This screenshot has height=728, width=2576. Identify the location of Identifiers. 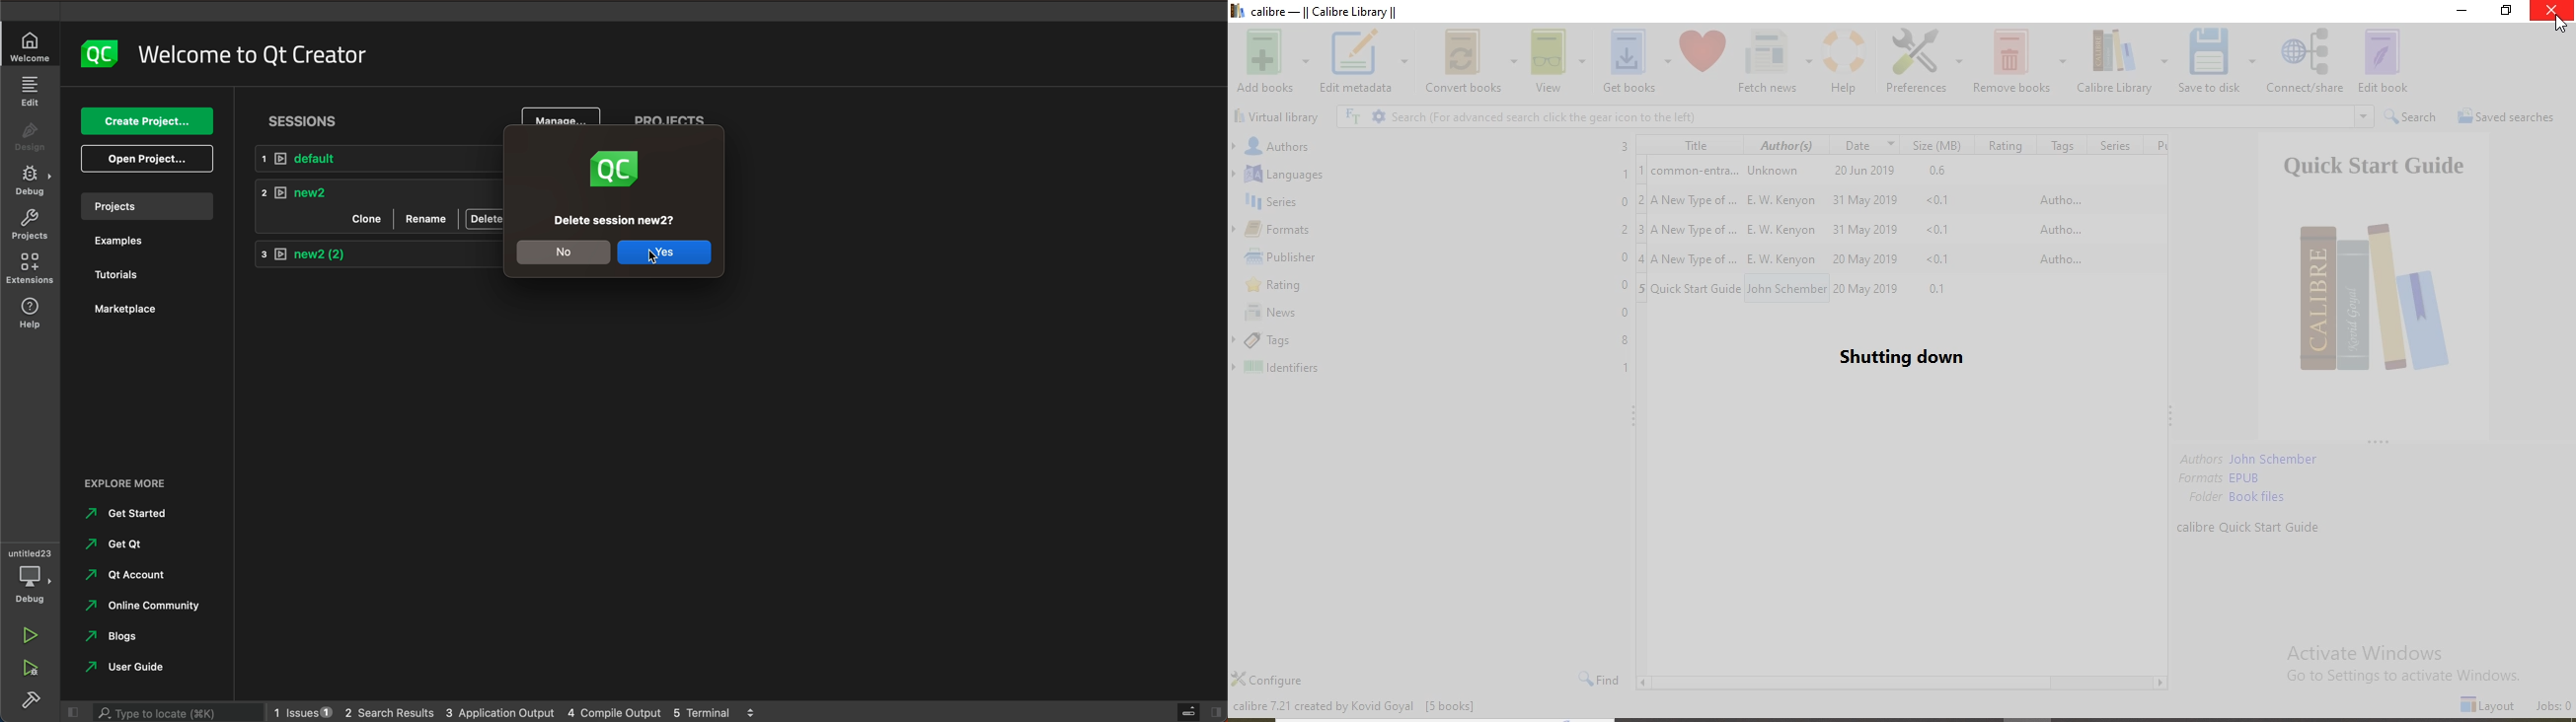
(1431, 368).